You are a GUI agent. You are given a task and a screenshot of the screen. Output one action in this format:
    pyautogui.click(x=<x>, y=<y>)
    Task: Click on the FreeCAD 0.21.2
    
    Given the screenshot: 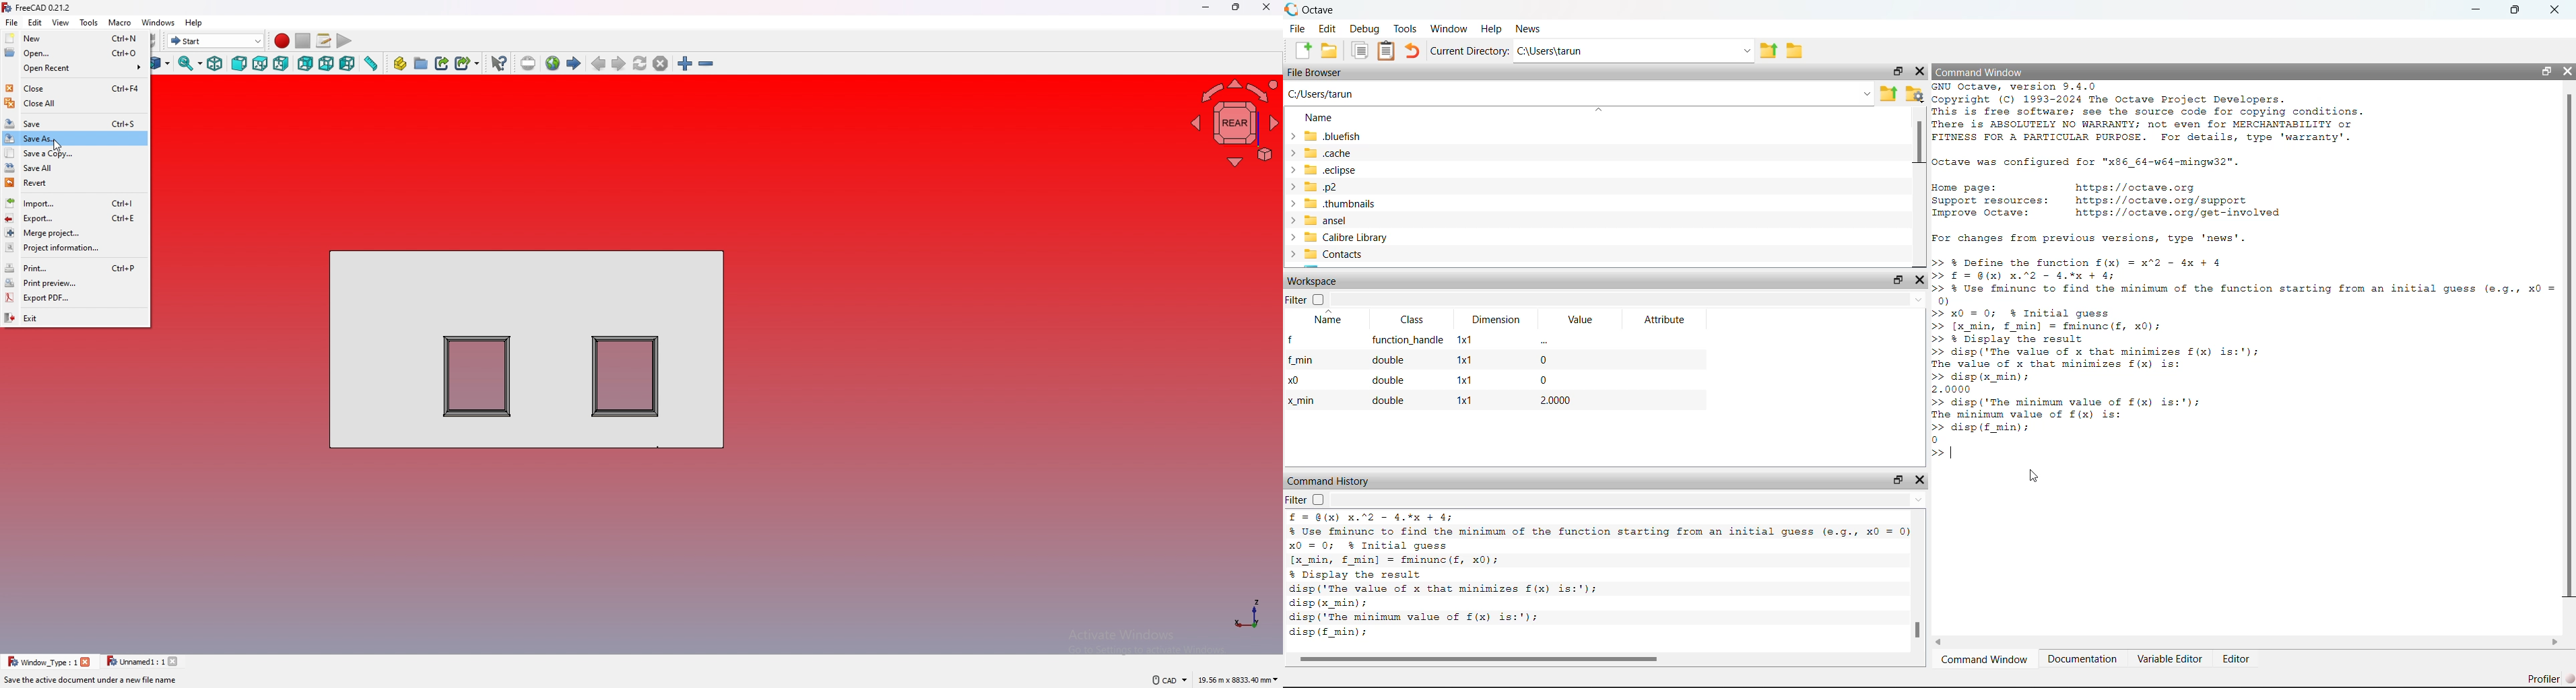 What is the action you would take?
    pyautogui.click(x=39, y=8)
    